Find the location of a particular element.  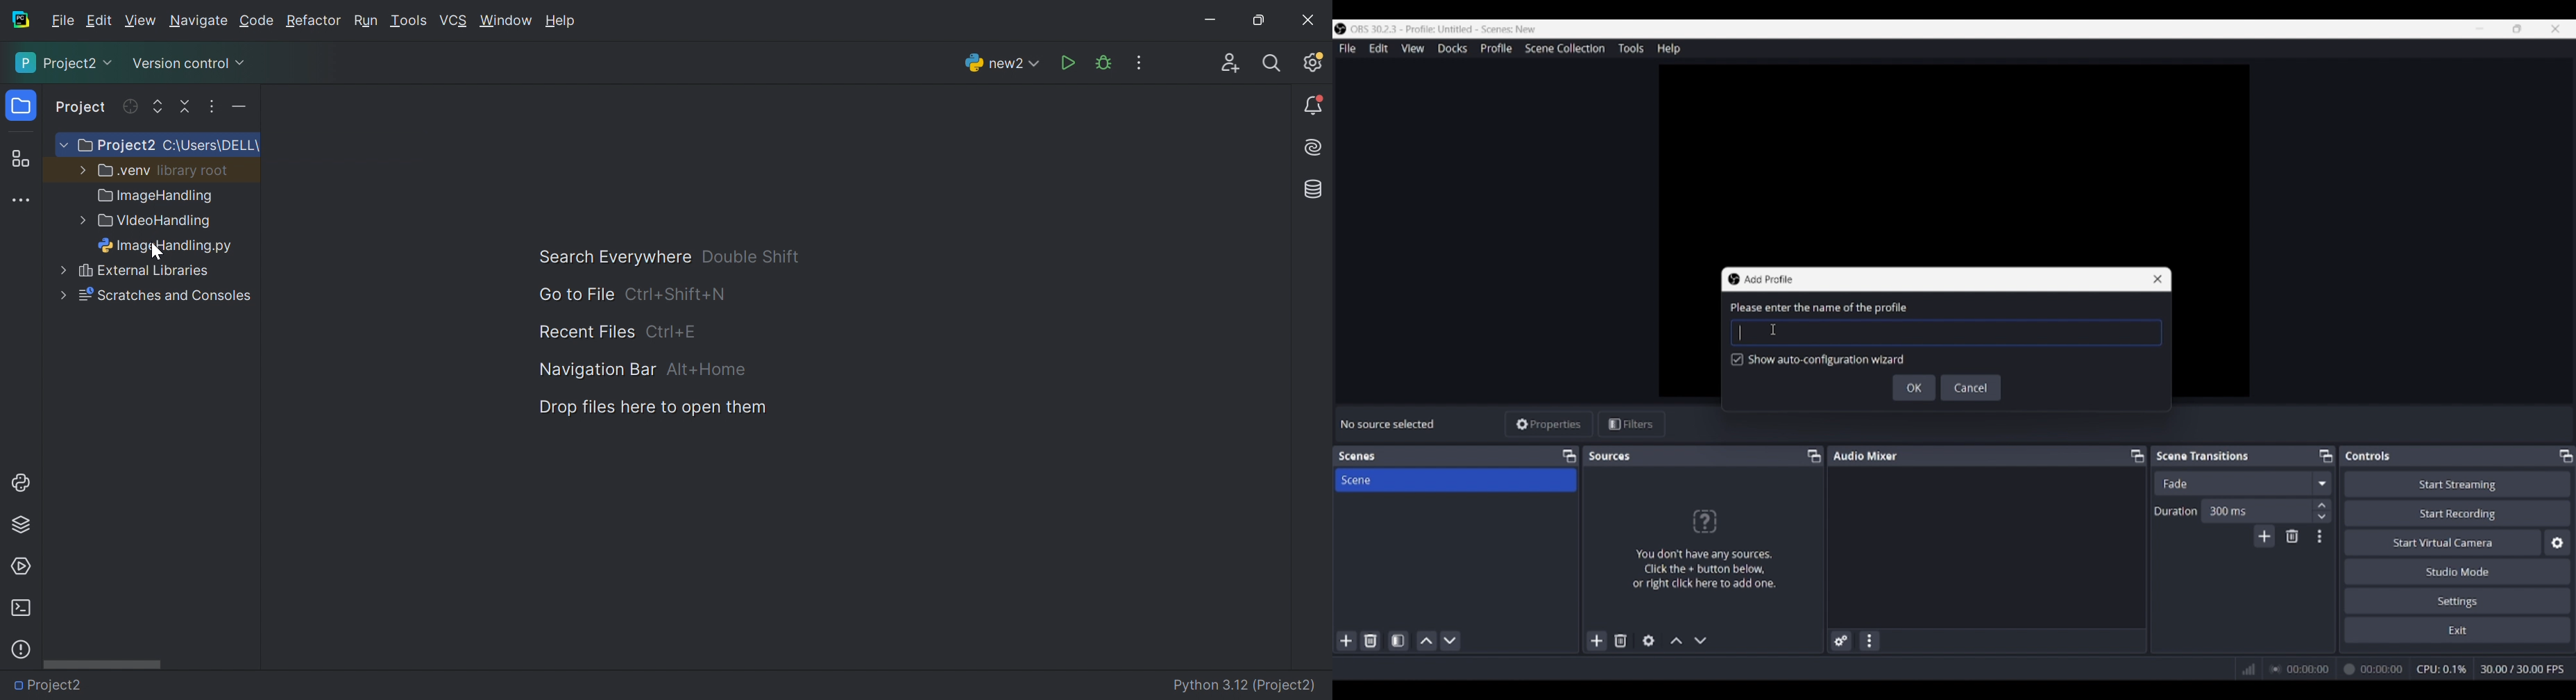

File menu is located at coordinates (1347, 48).